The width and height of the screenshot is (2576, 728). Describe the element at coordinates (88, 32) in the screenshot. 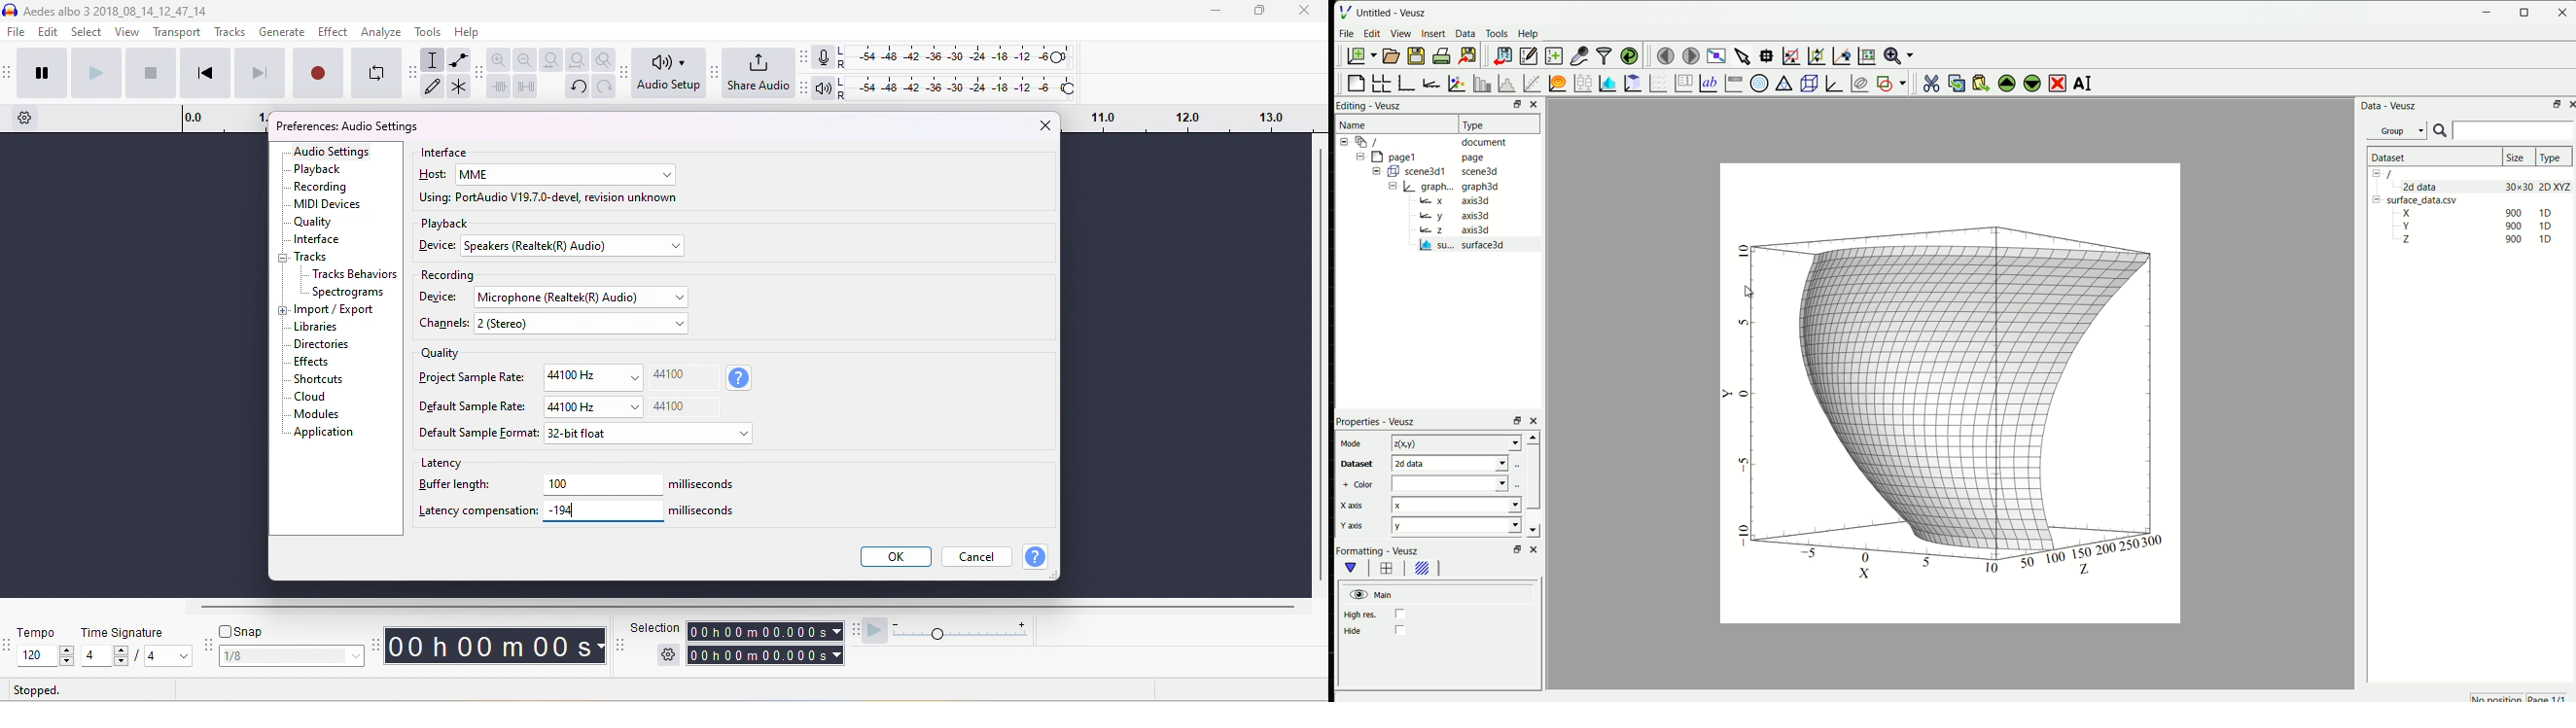

I see `select` at that location.